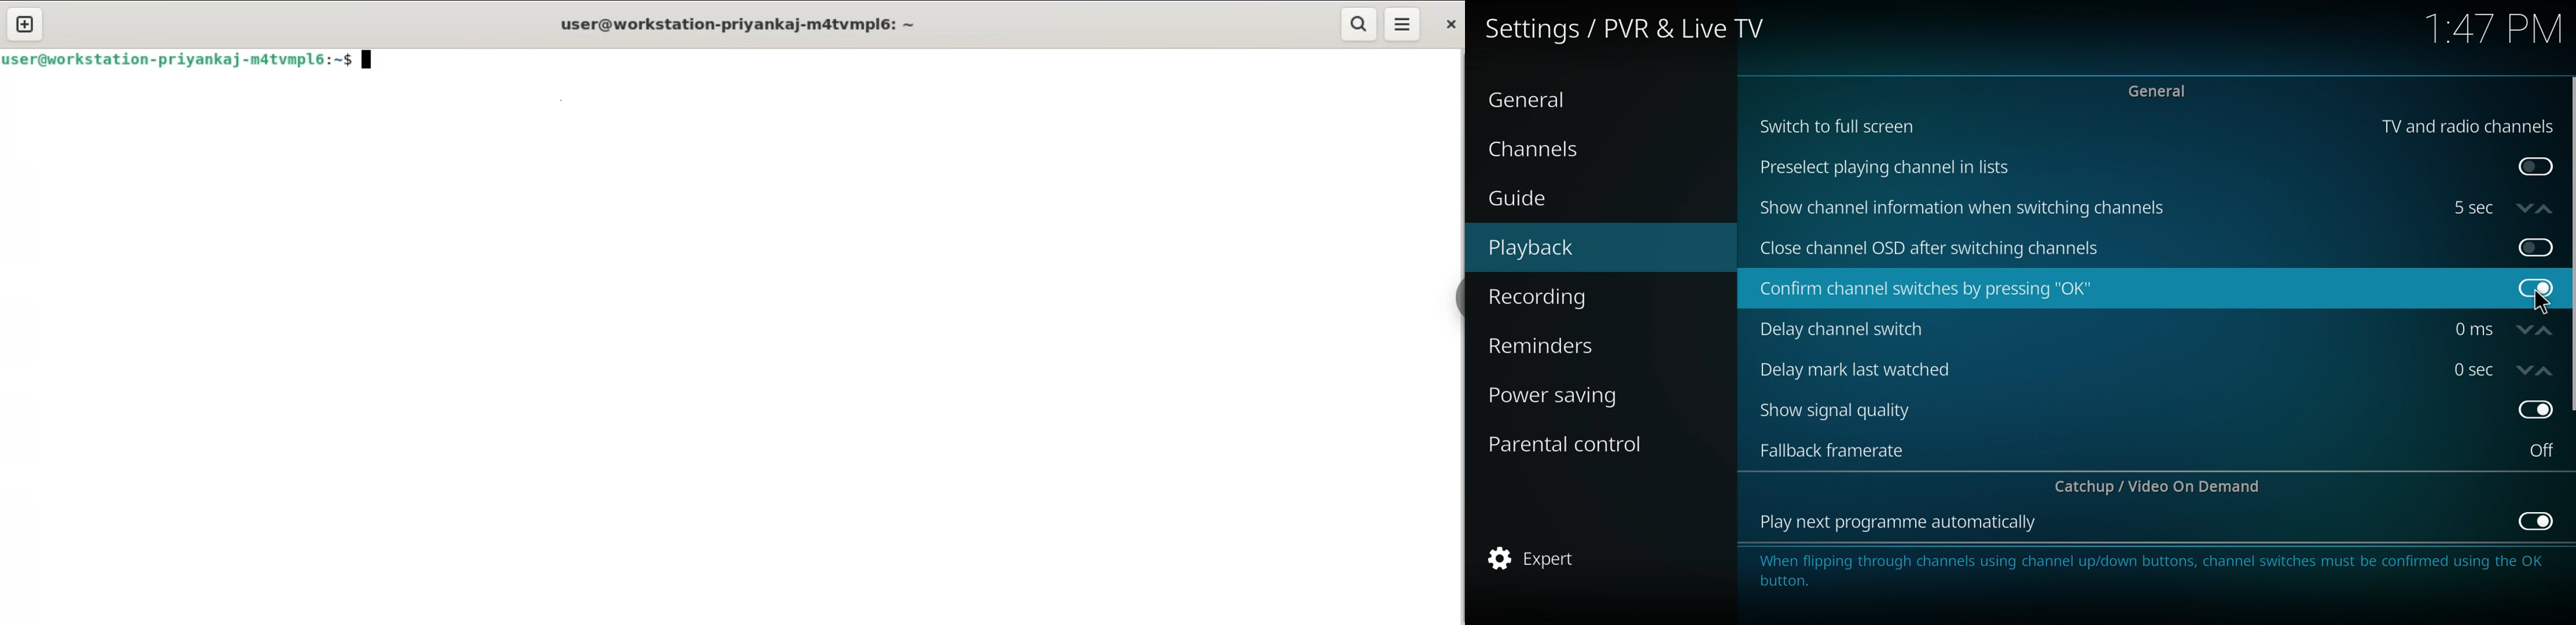  I want to click on parental control, so click(1576, 443).